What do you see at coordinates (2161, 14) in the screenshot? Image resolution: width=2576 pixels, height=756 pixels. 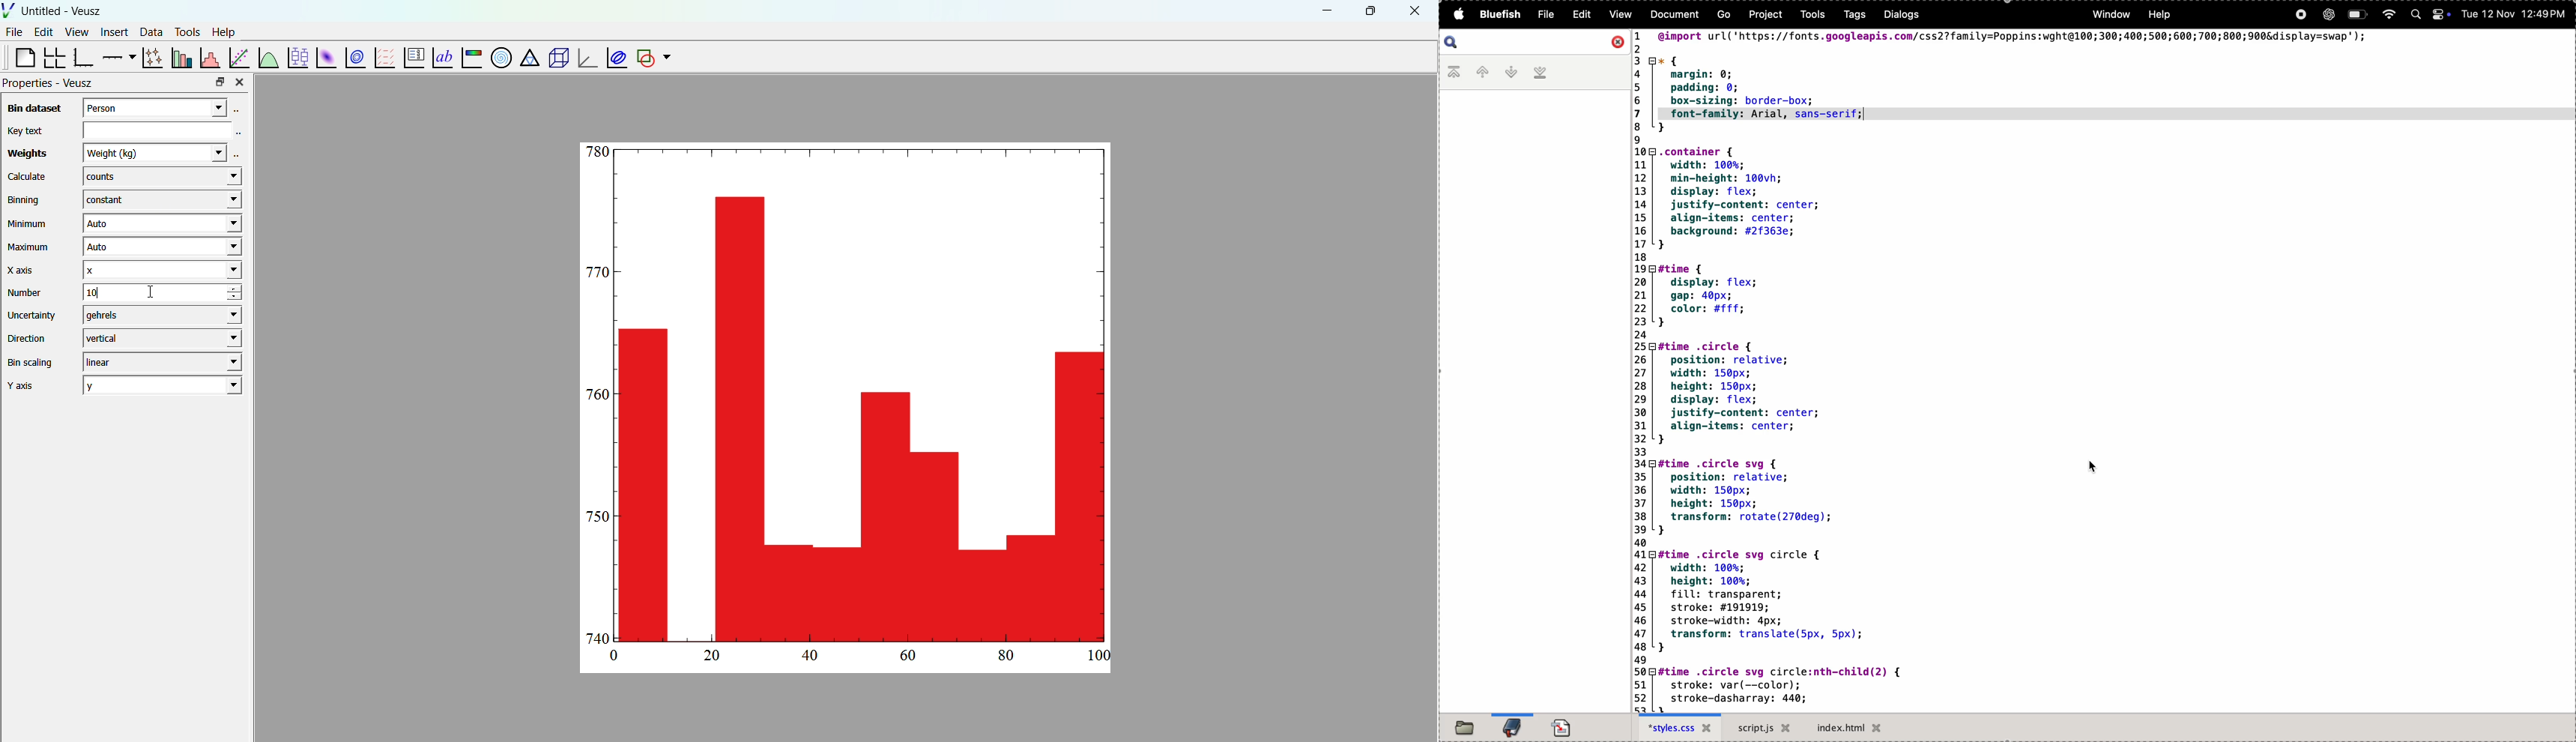 I see `help` at bounding box center [2161, 14].